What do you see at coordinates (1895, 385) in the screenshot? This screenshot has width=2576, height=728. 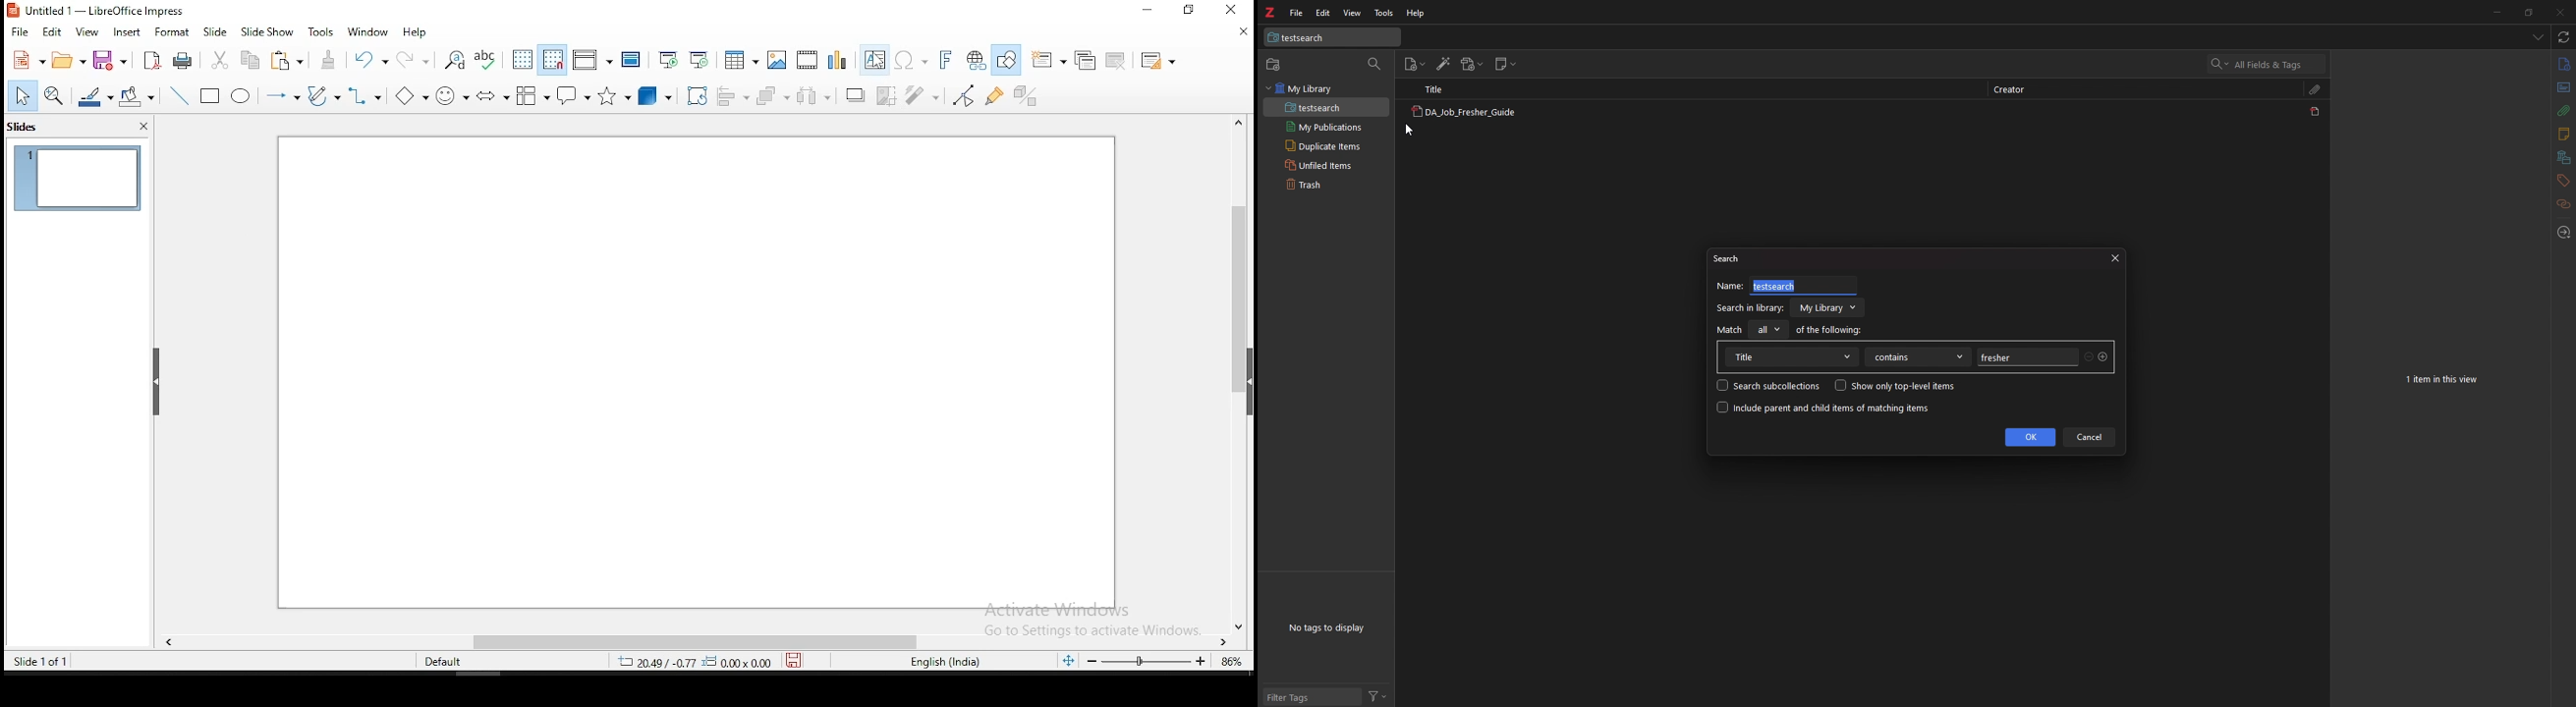 I see `show only top level items` at bounding box center [1895, 385].